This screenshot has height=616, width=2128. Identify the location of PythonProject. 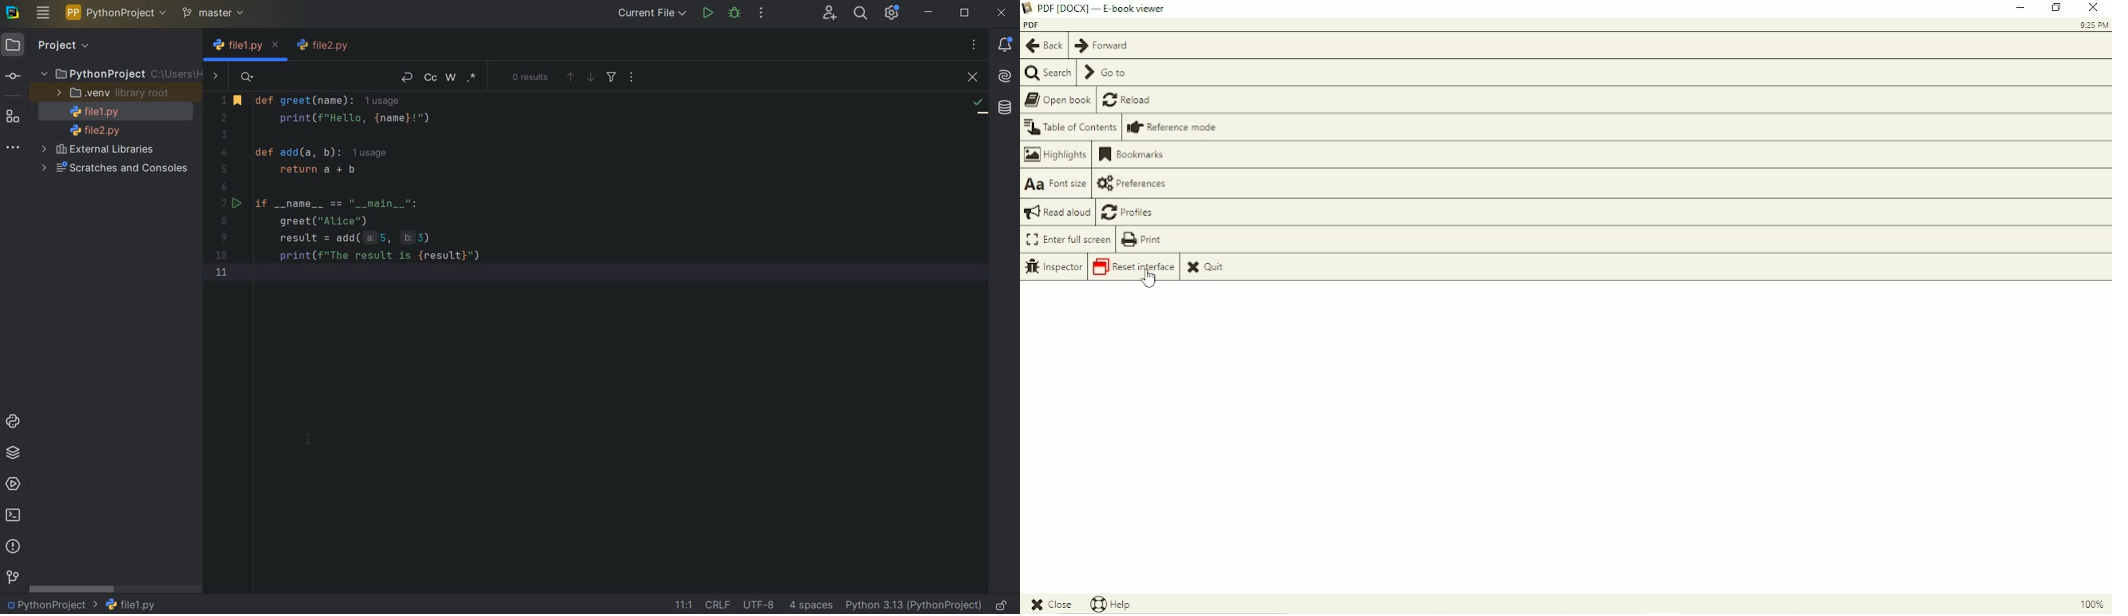
(120, 75).